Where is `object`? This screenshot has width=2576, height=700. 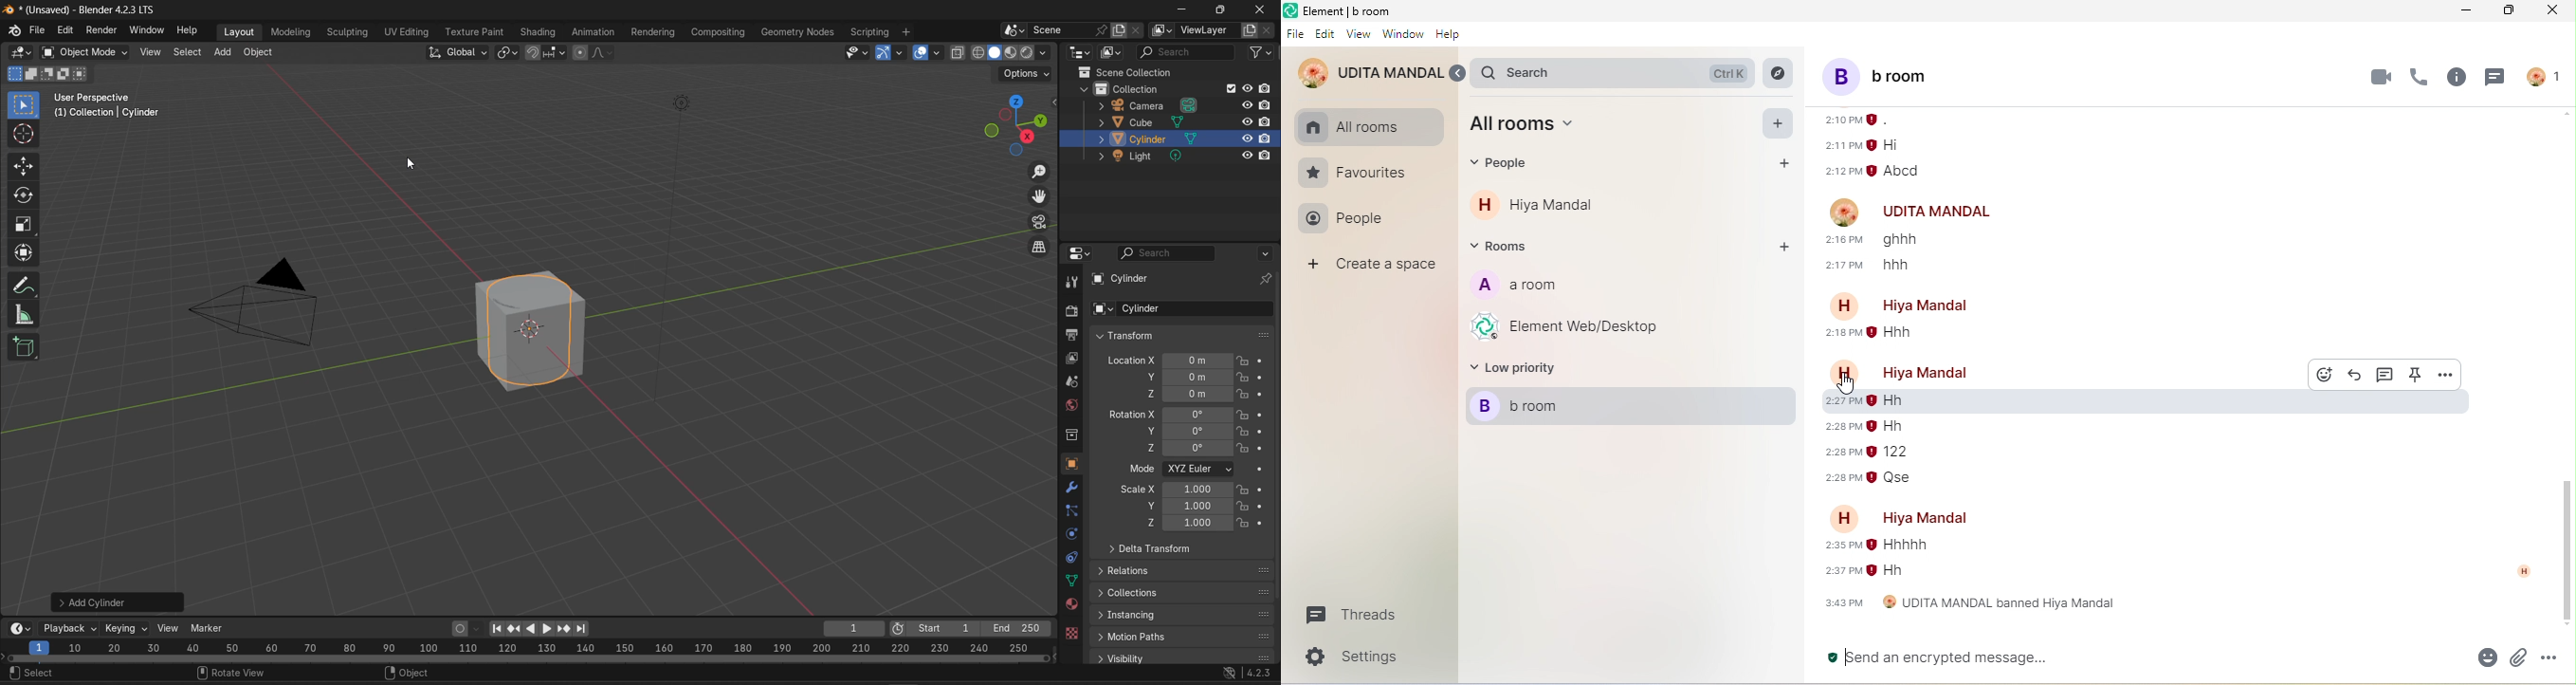 object is located at coordinates (260, 51).